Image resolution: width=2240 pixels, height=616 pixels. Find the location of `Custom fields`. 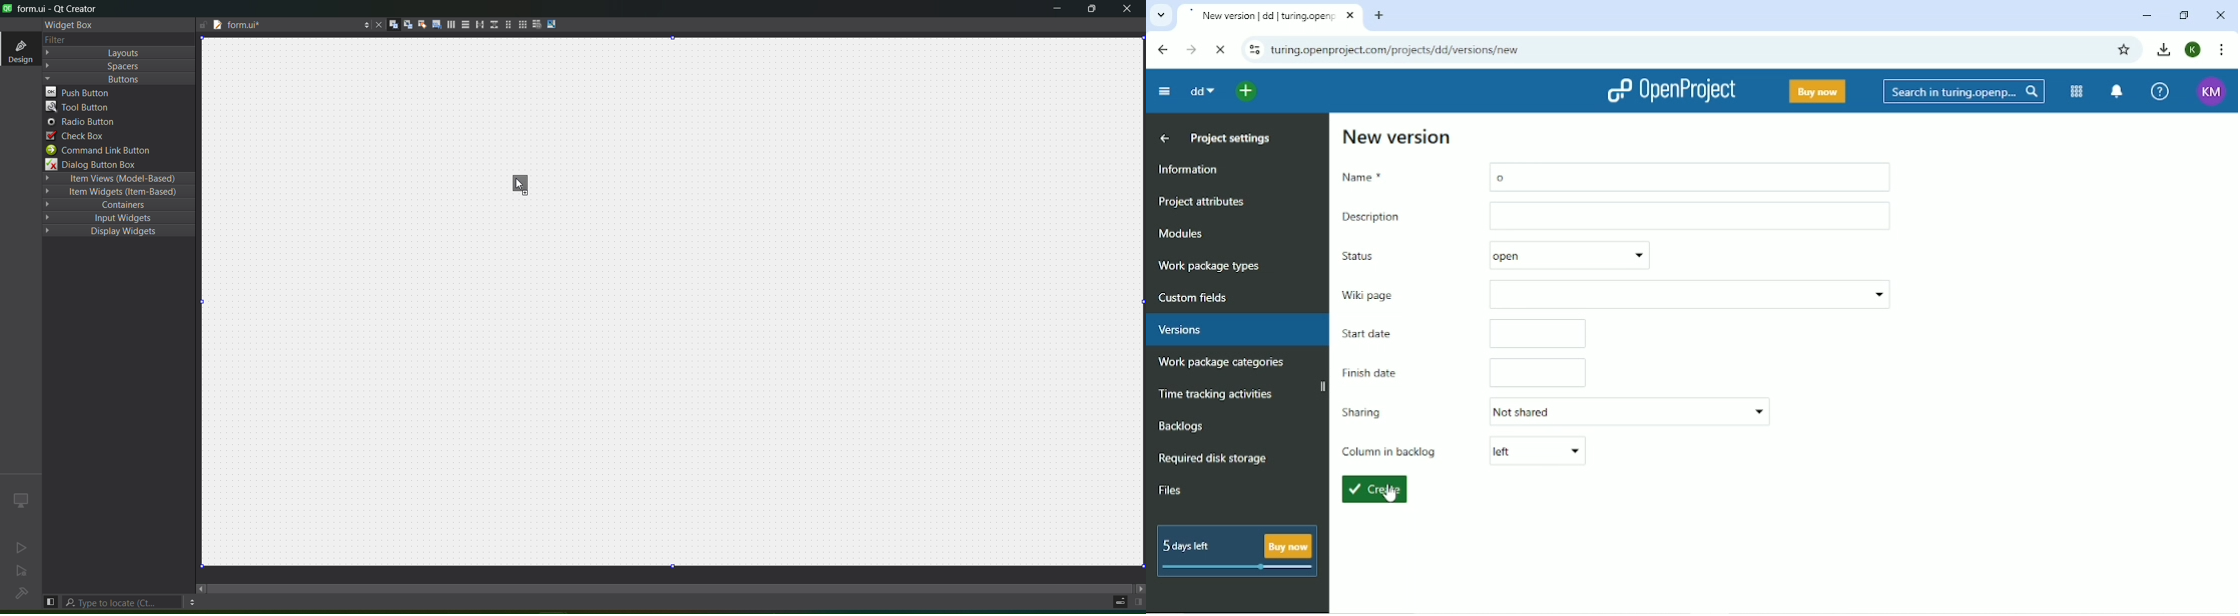

Custom fields is located at coordinates (1199, 299).